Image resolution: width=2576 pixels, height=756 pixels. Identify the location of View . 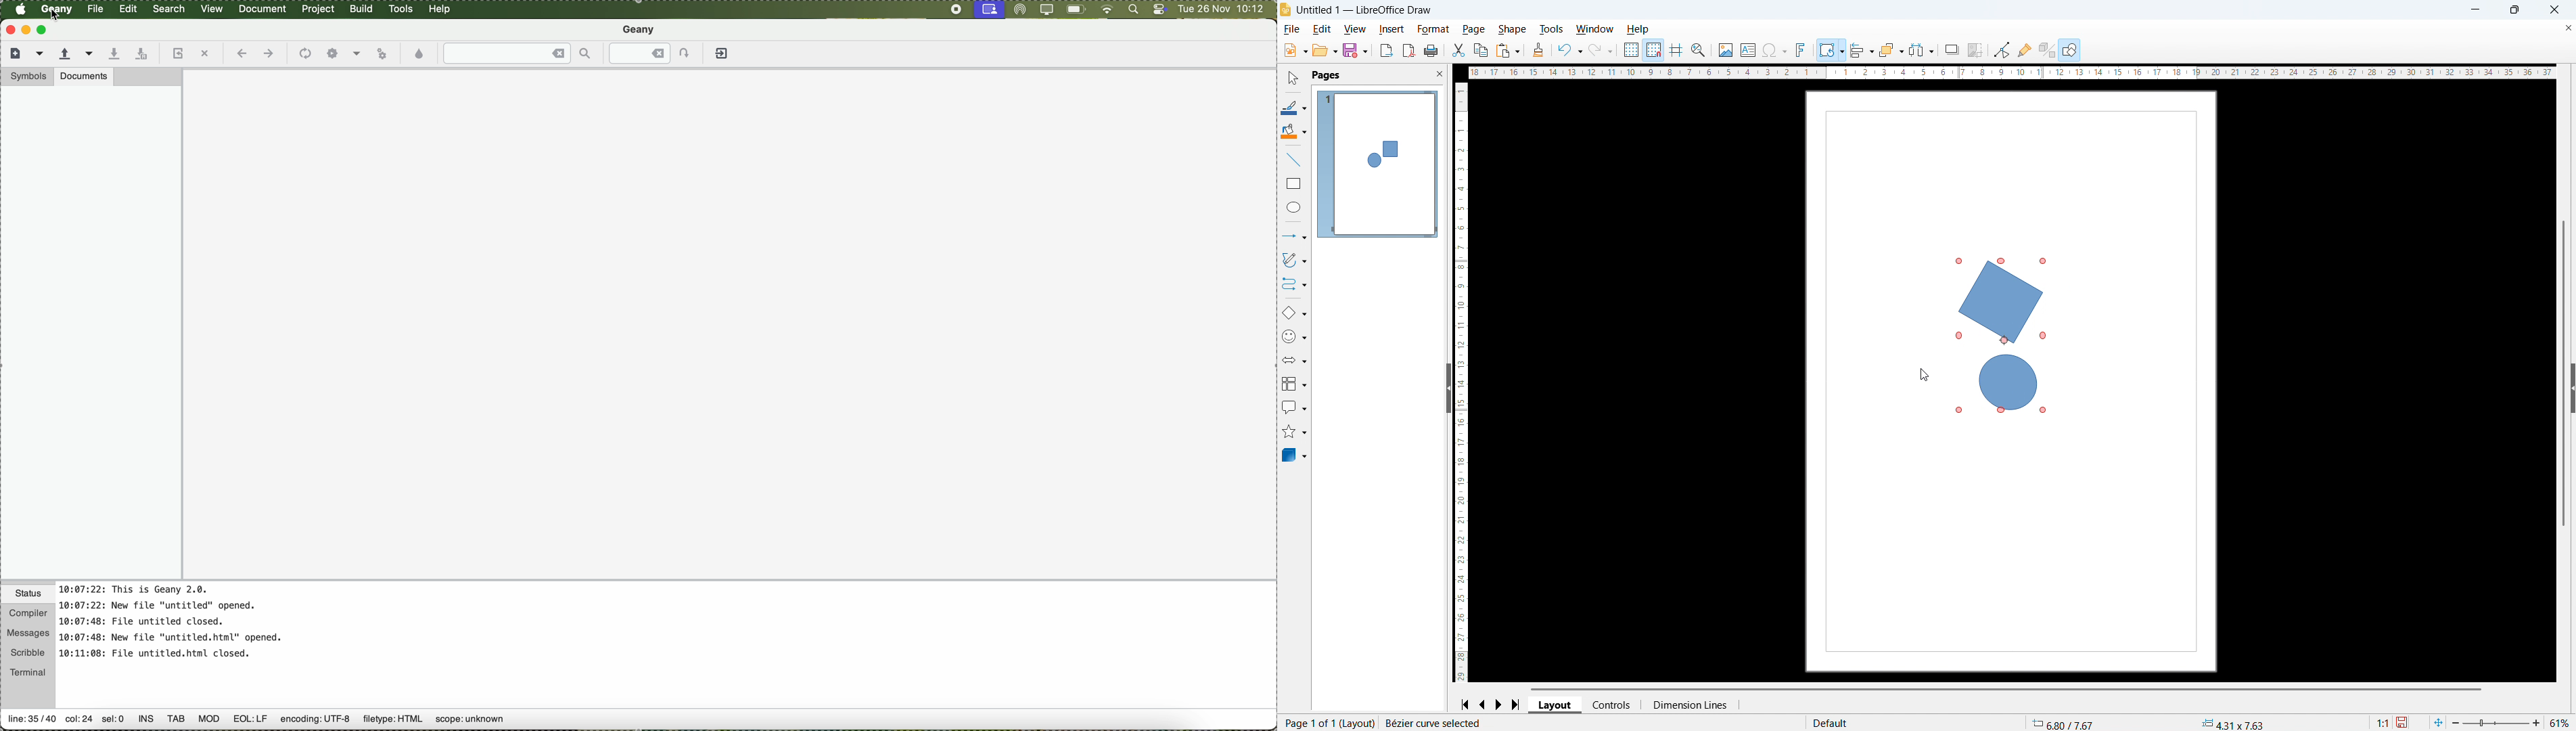
(1354, 29).